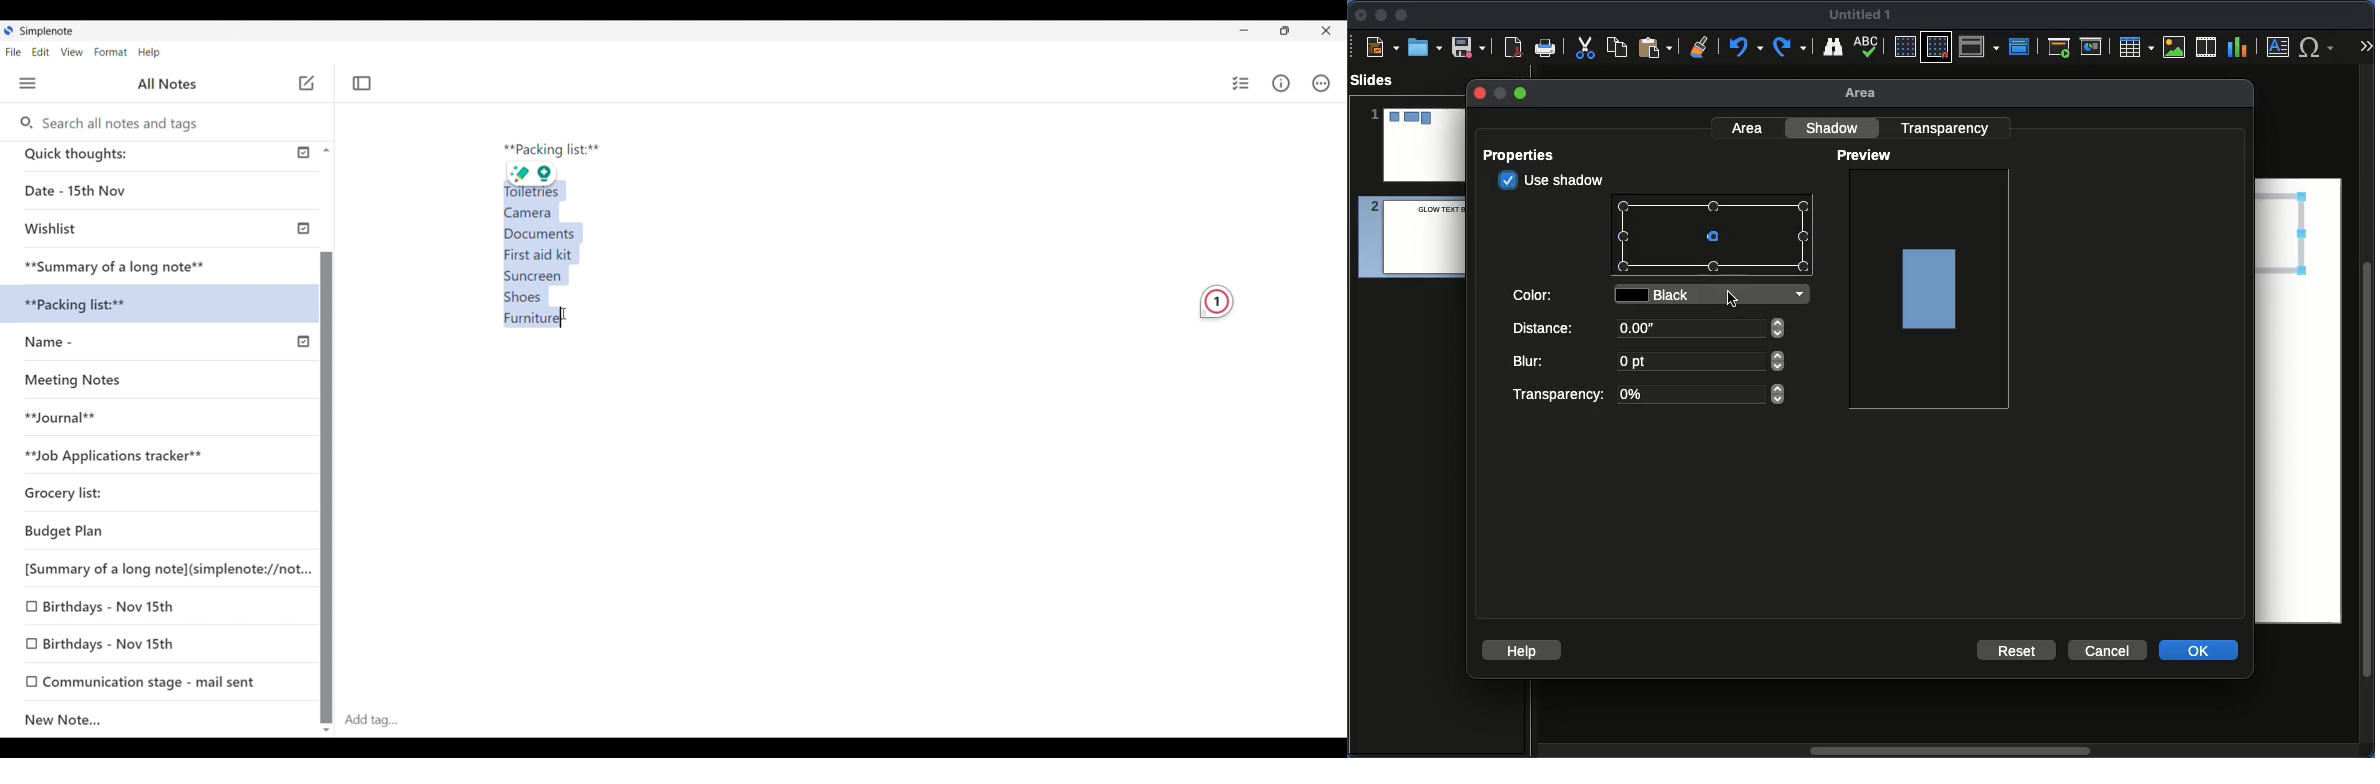  Describe the element at coordinates (2200, 649) in the screenshot. I see `OK` at that location.